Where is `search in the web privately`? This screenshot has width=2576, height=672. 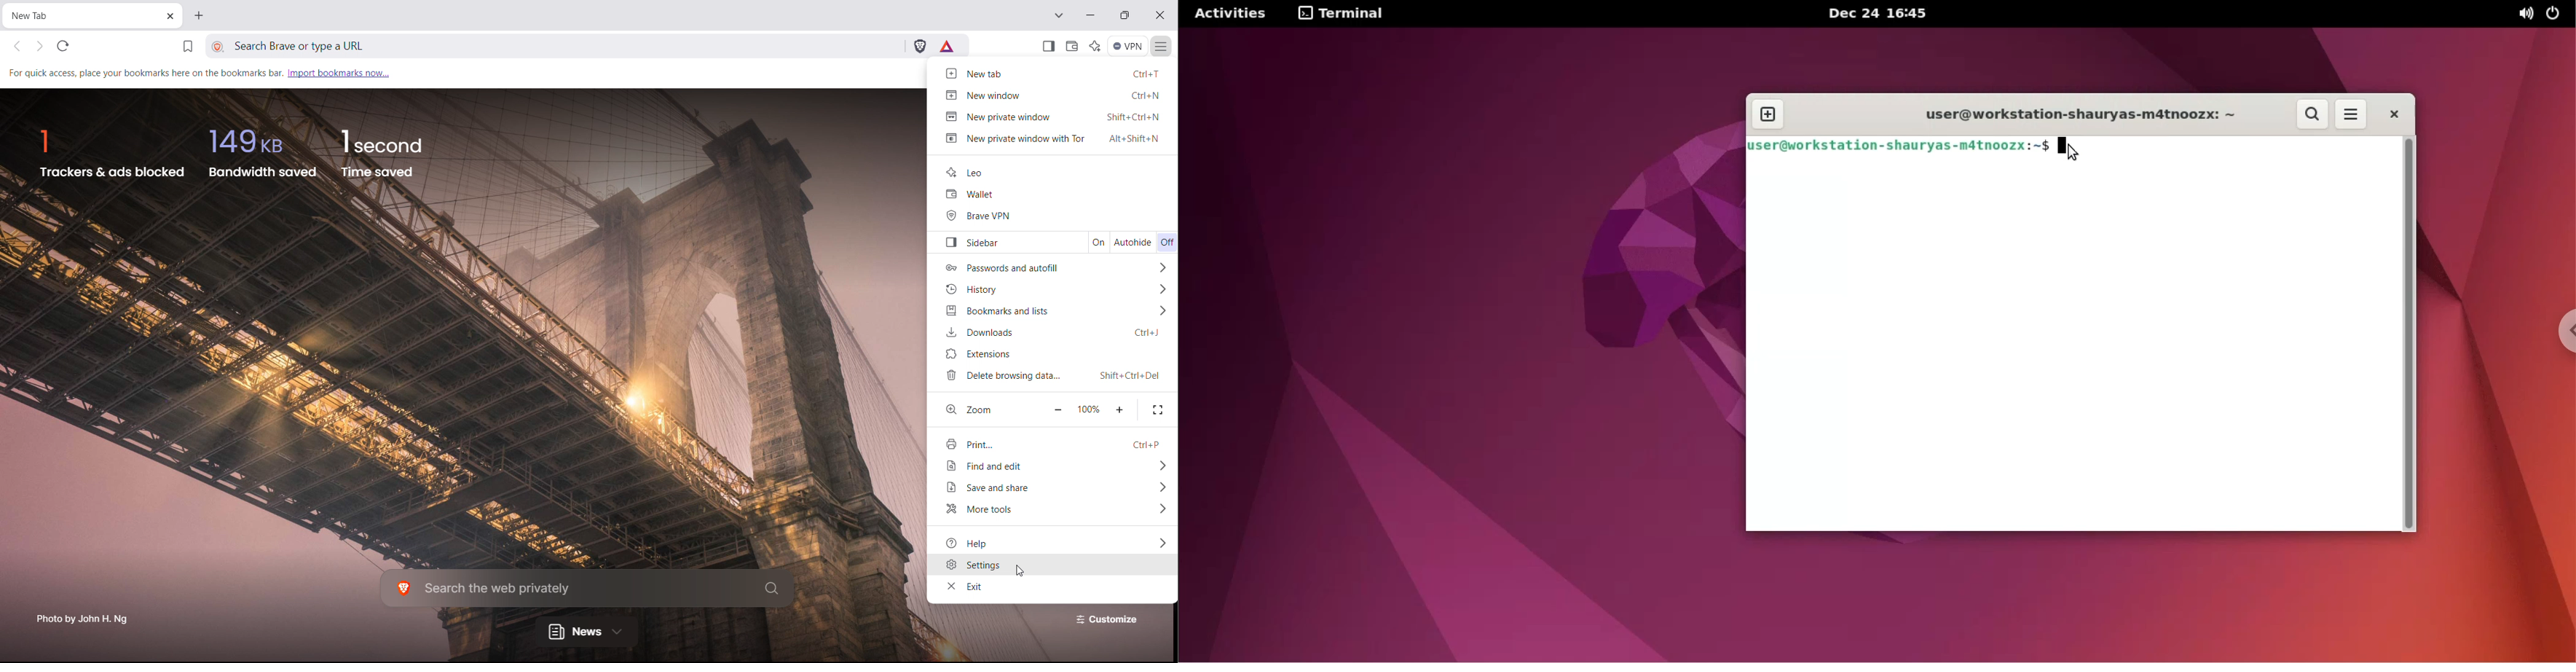
search in the web privately is located at coordinates (589, 588).